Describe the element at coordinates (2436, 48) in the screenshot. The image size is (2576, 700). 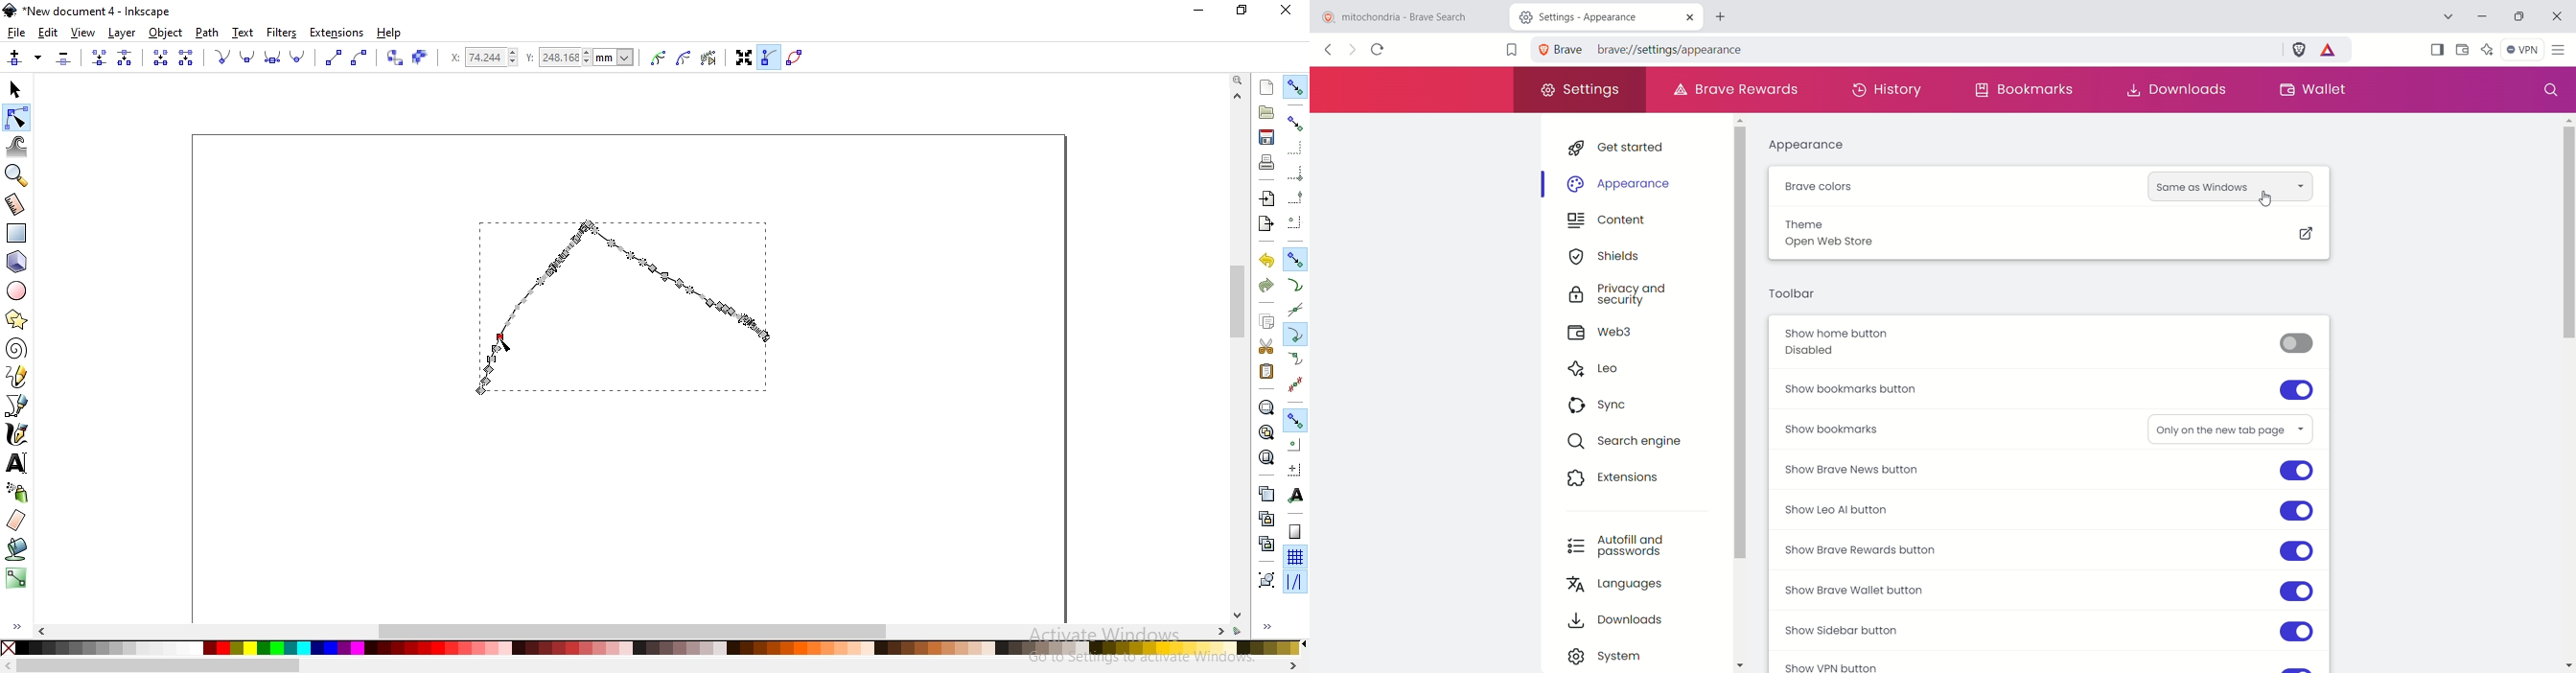
I see `show sidebar` at that location.